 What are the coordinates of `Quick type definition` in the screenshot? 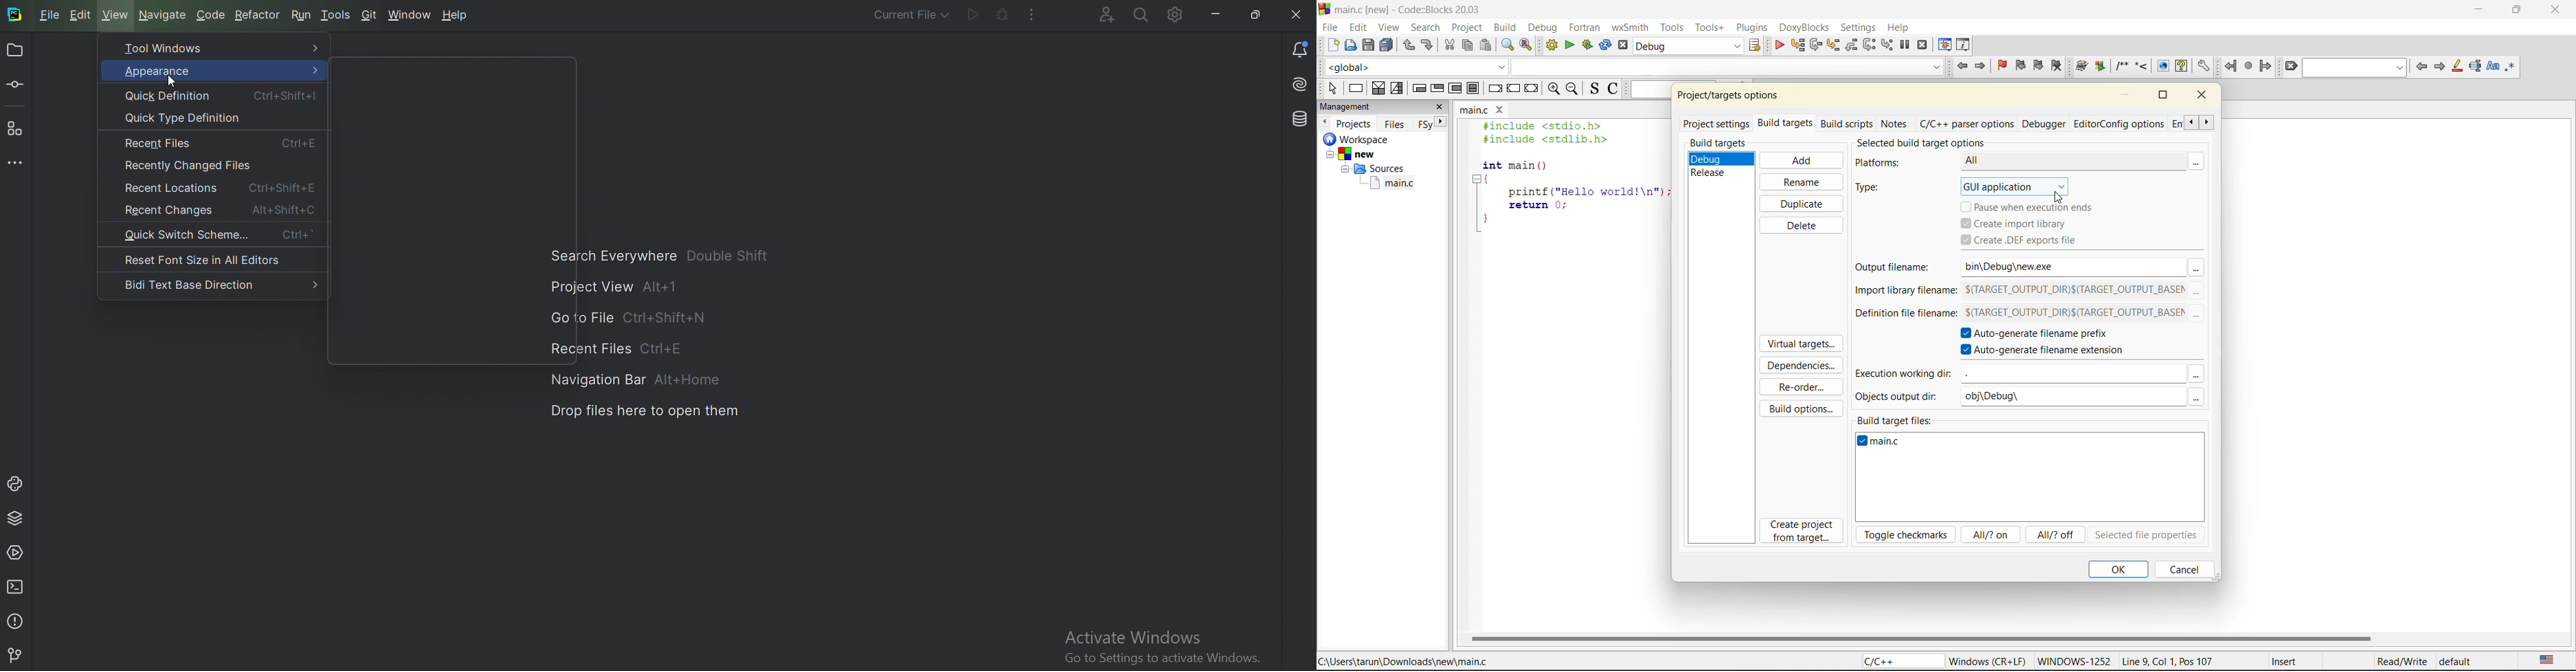 It's located at (184, 118).